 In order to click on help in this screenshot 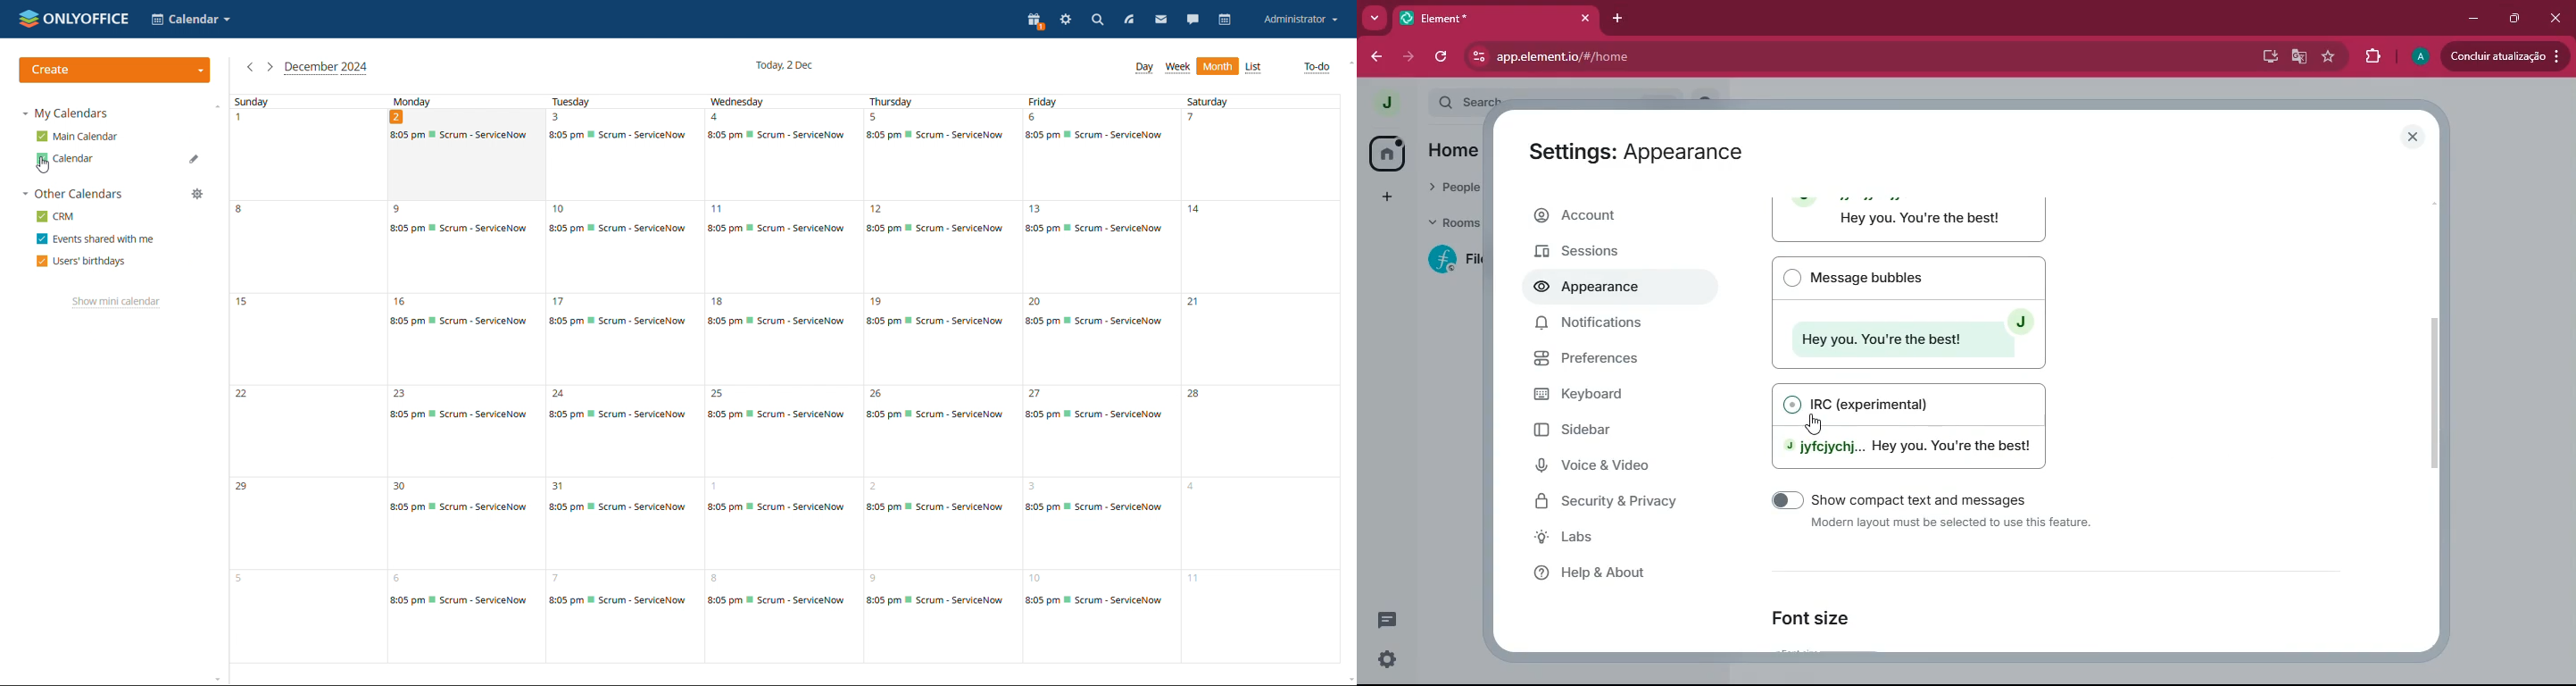, I will do `click(1625, 572)`.